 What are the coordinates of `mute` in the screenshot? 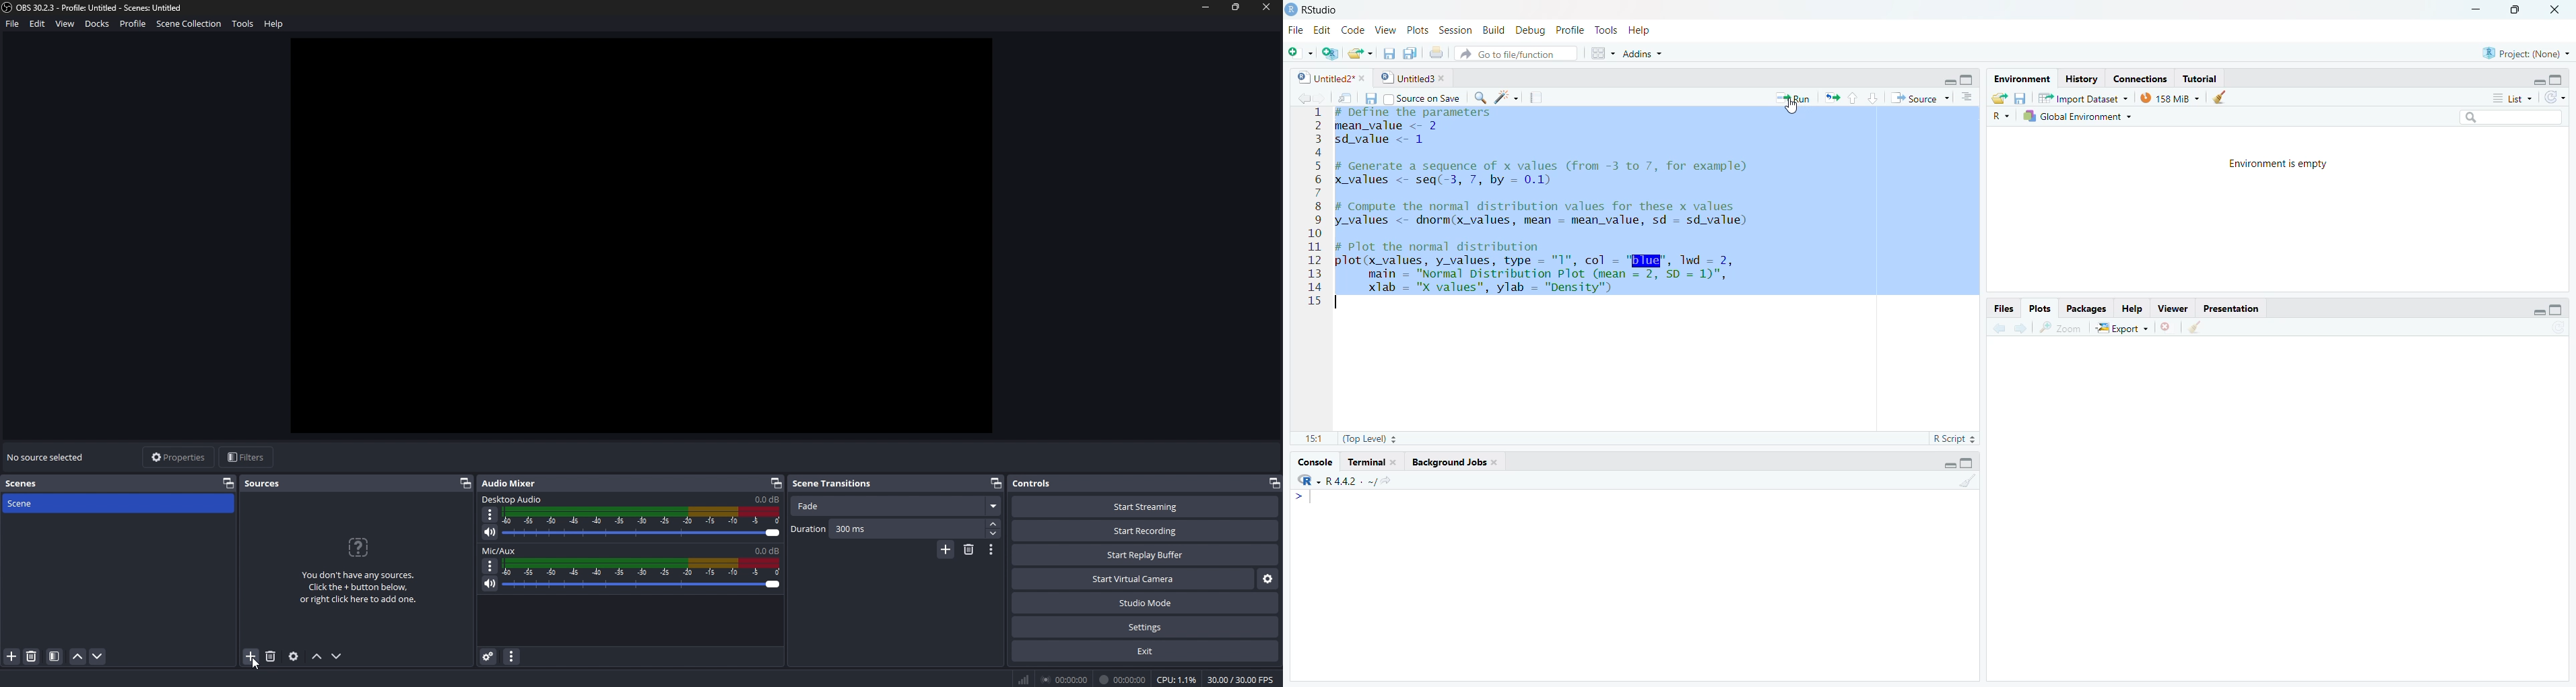 It's located at (490, 532).